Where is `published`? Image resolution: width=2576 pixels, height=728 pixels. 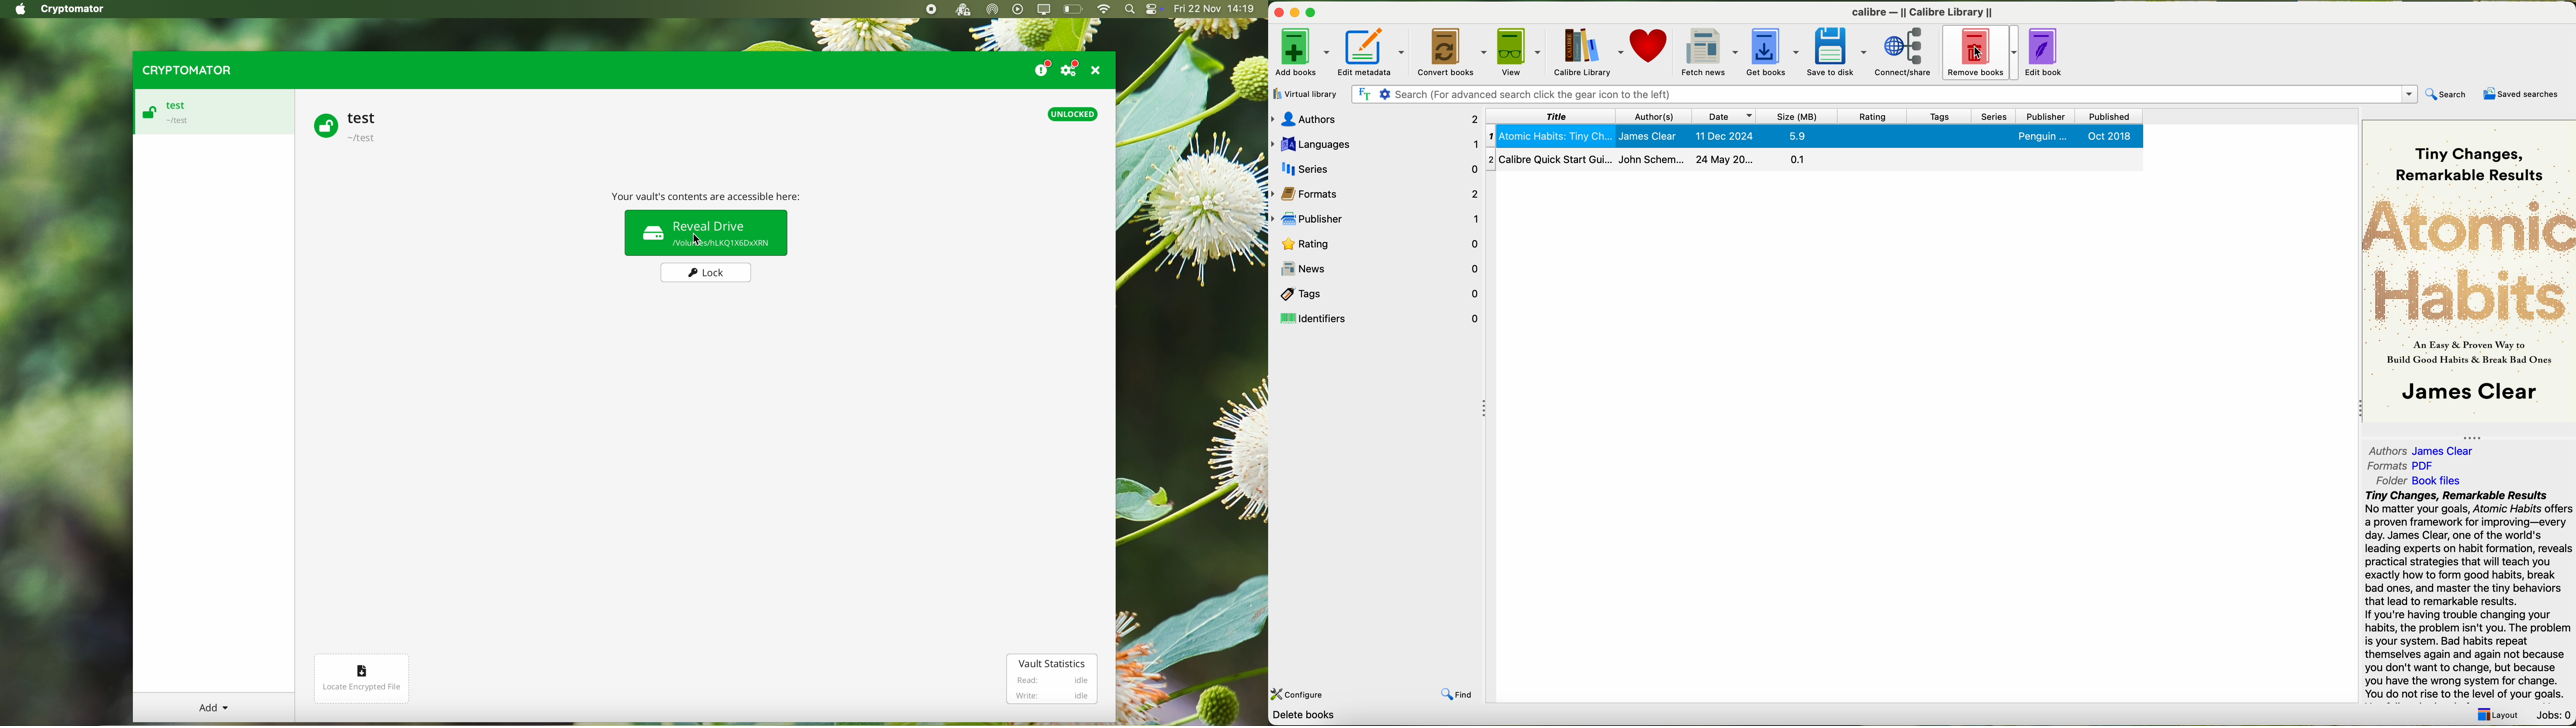 published is located at coordinates (2110, 116).